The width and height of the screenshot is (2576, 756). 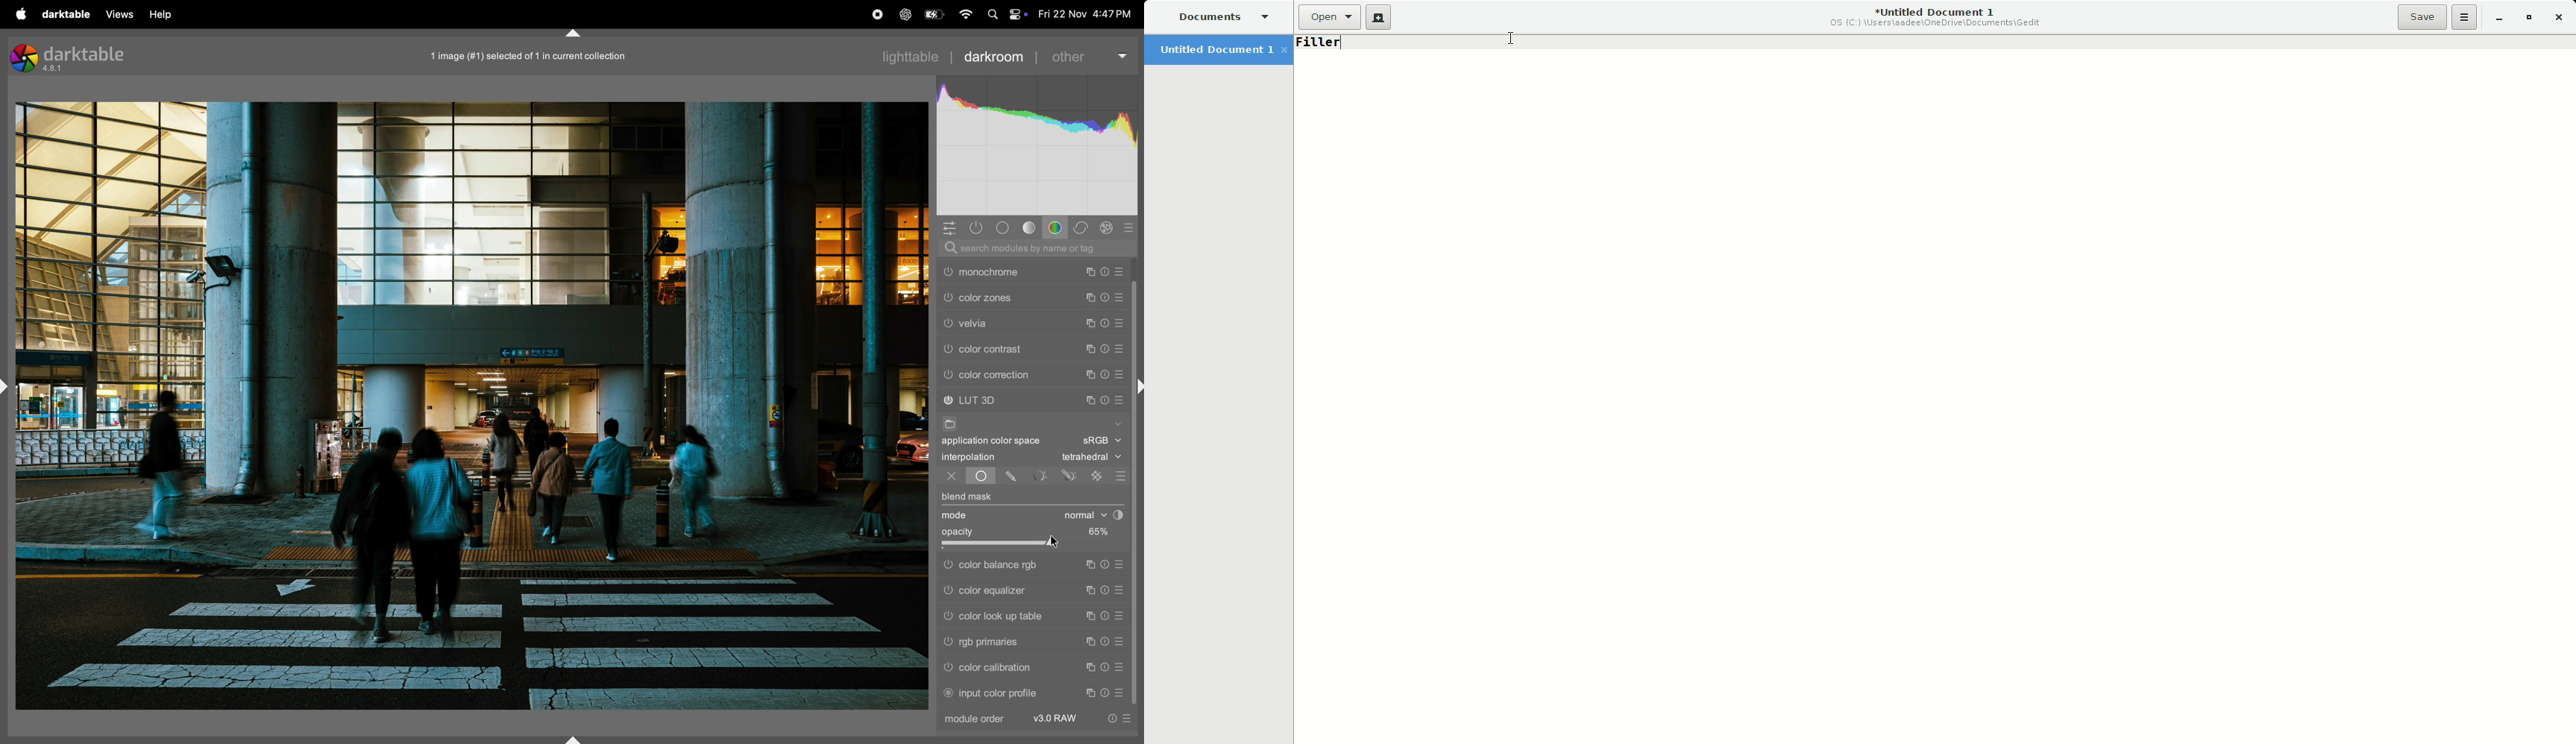 What do you see at coordinates (1057, 719) in the screenshot?
I see `v3 raw` at bounding box center [1057, 719].